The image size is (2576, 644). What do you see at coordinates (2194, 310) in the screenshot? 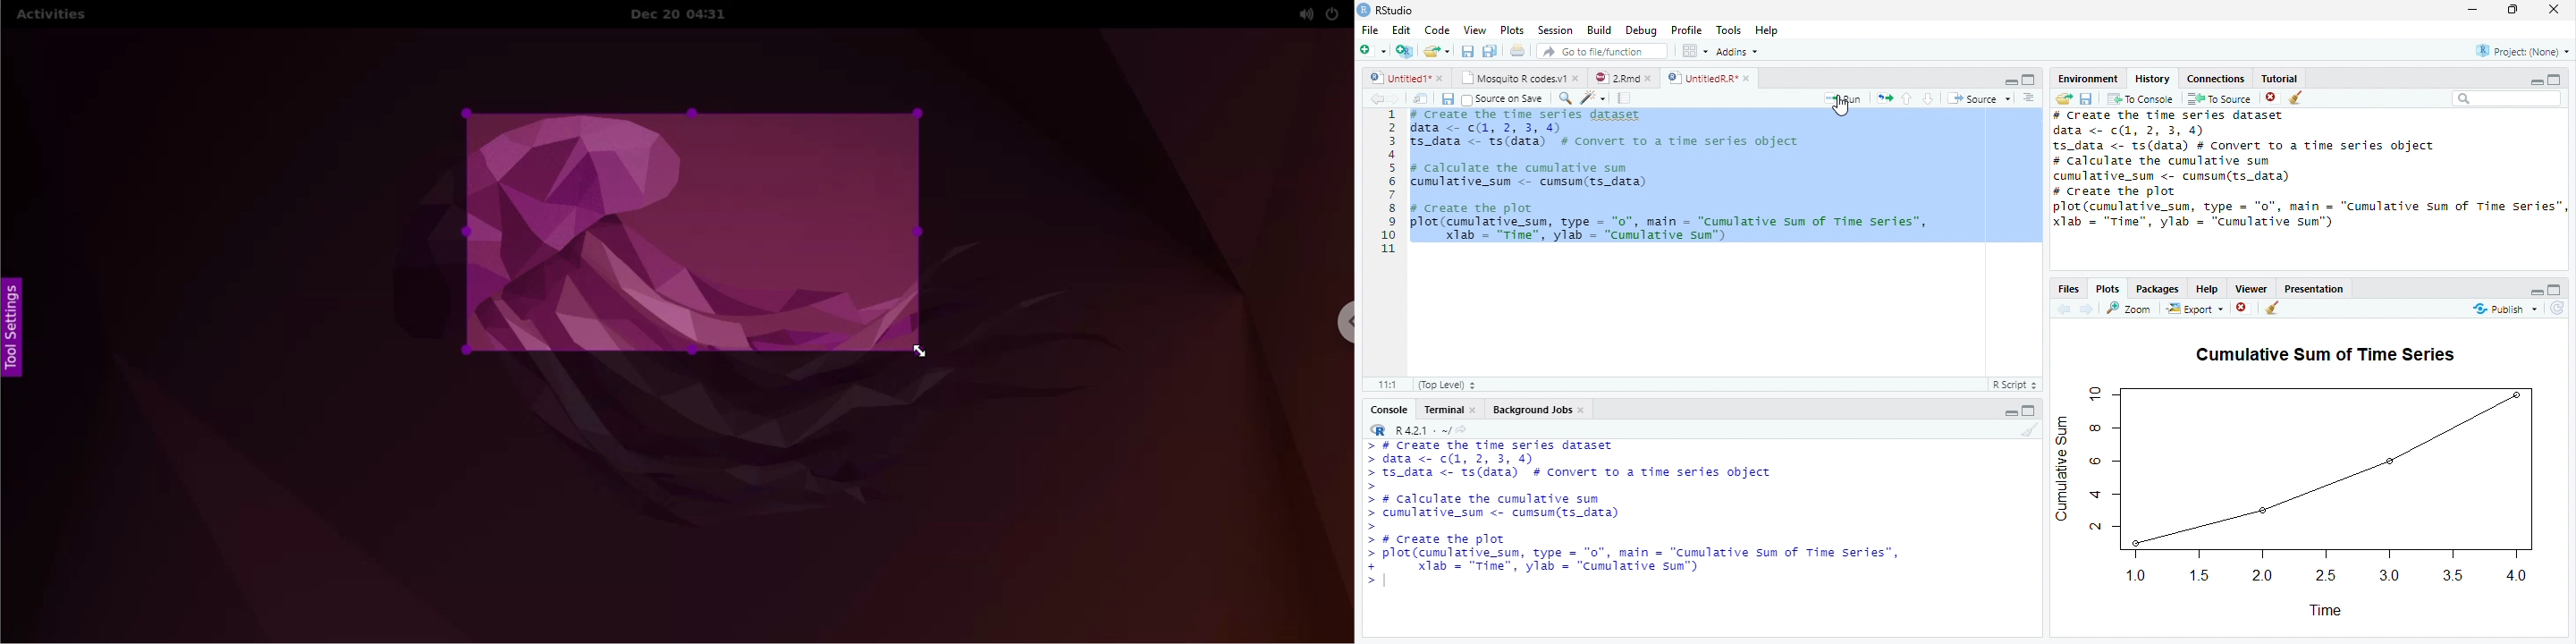
I see `Export` at bounding box center [2194, 310].